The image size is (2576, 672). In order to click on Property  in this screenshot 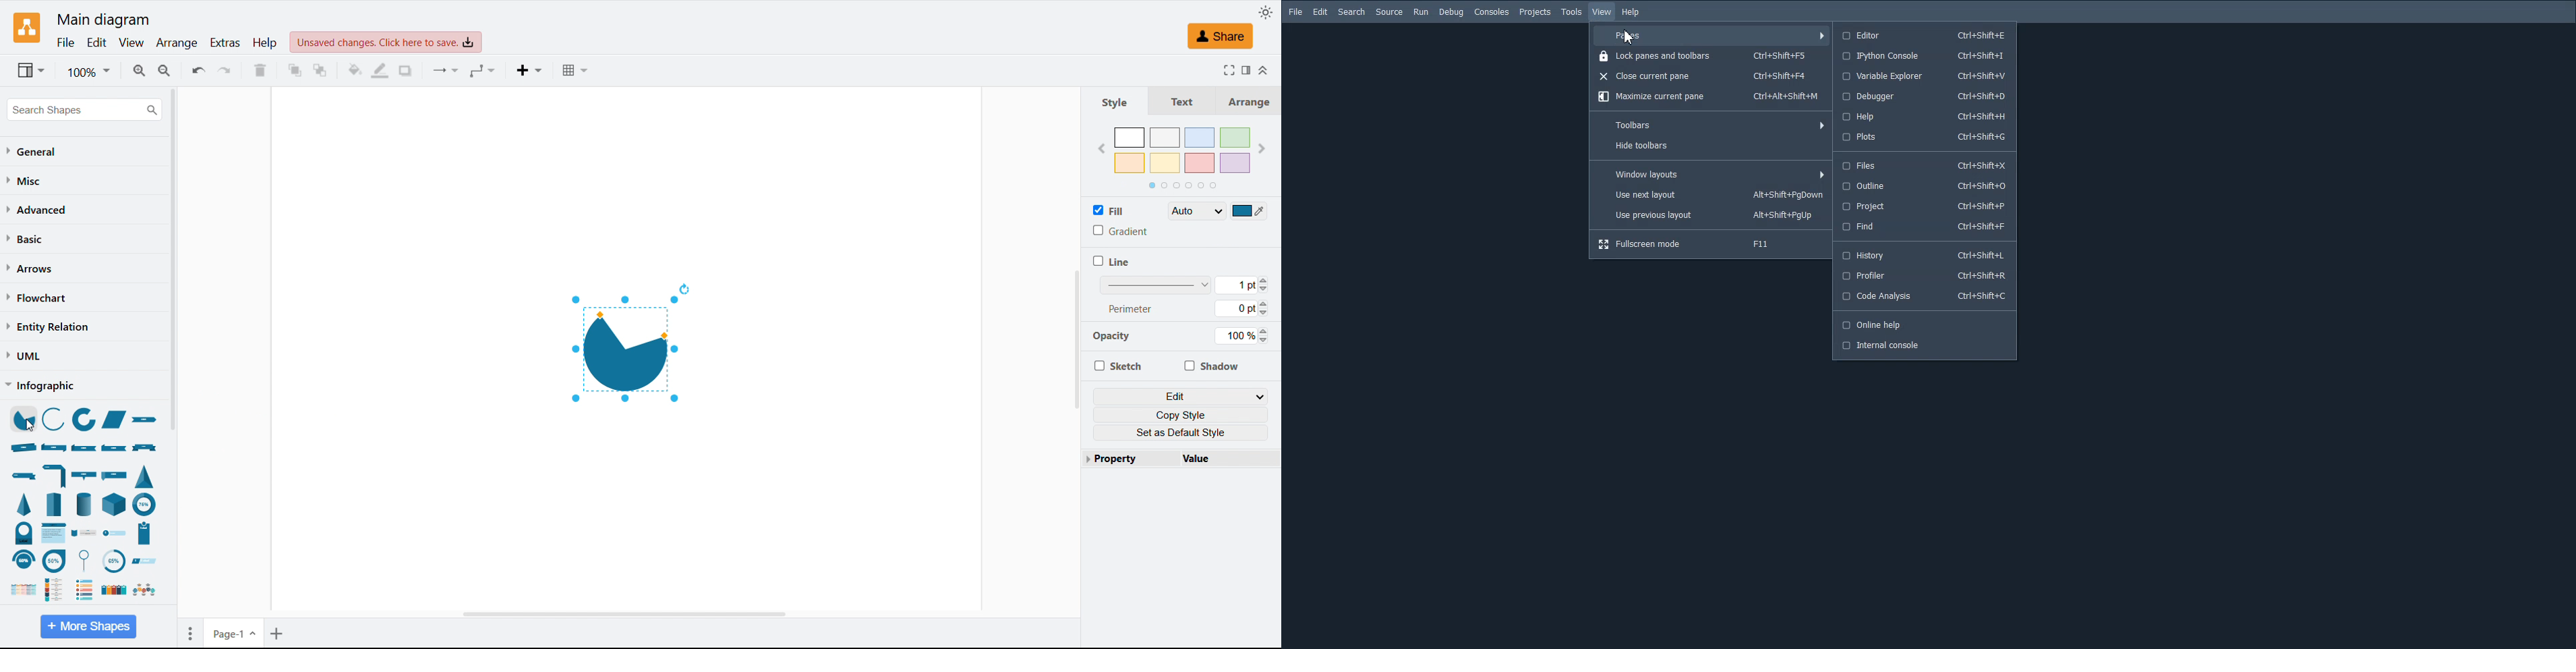, I will do `click(1129, 459)`.